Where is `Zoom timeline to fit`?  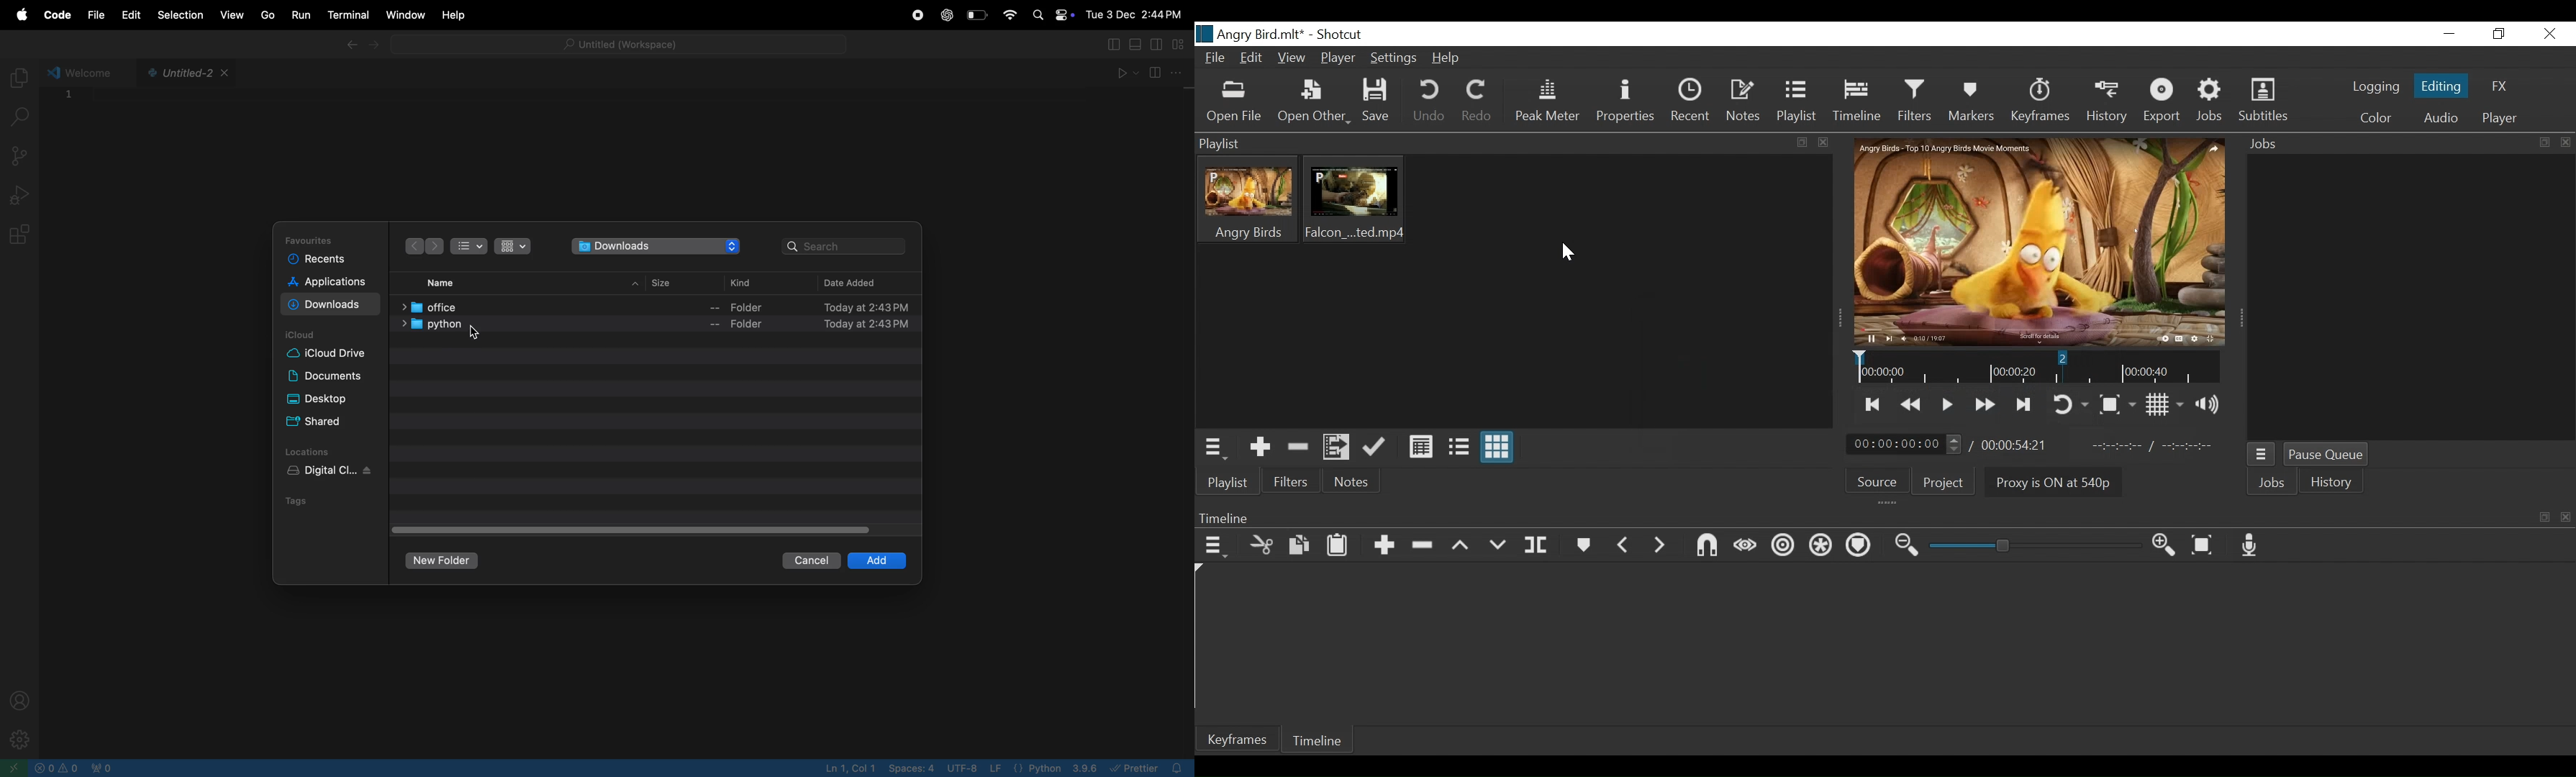
Zoom timeline to fit is located at coordinates (2203, 545).